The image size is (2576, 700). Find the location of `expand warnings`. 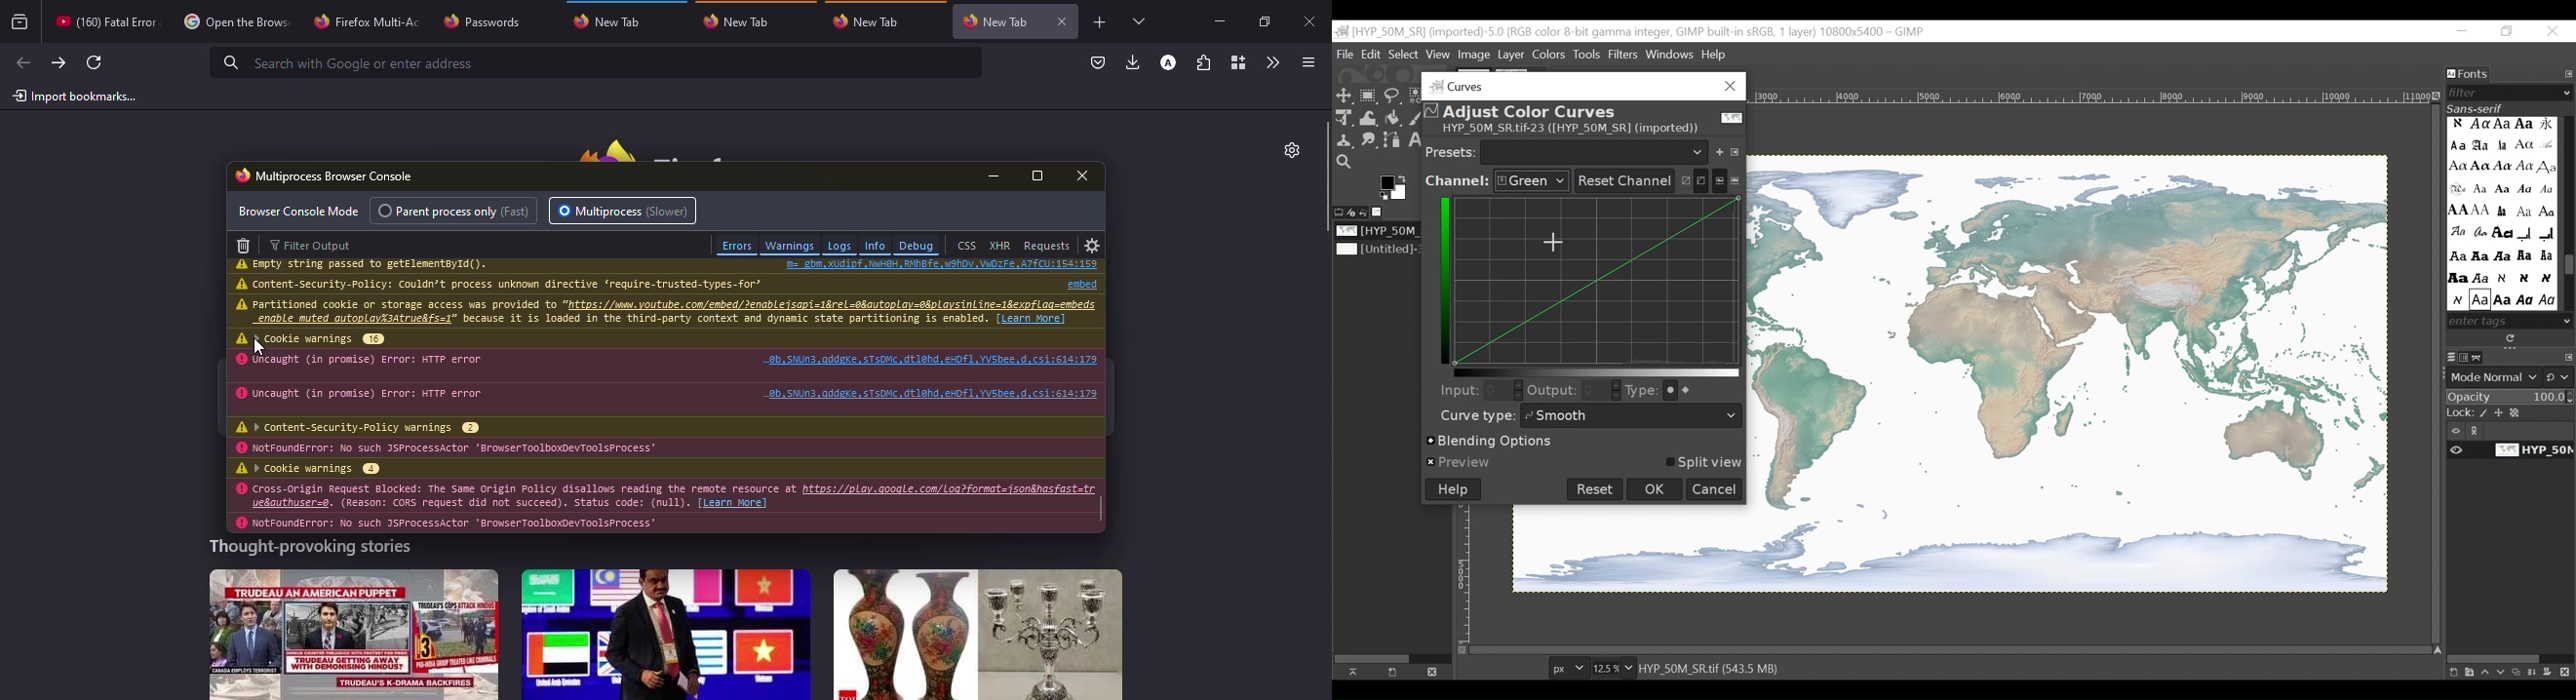

expand warnings is located at coordinates (371, 427).